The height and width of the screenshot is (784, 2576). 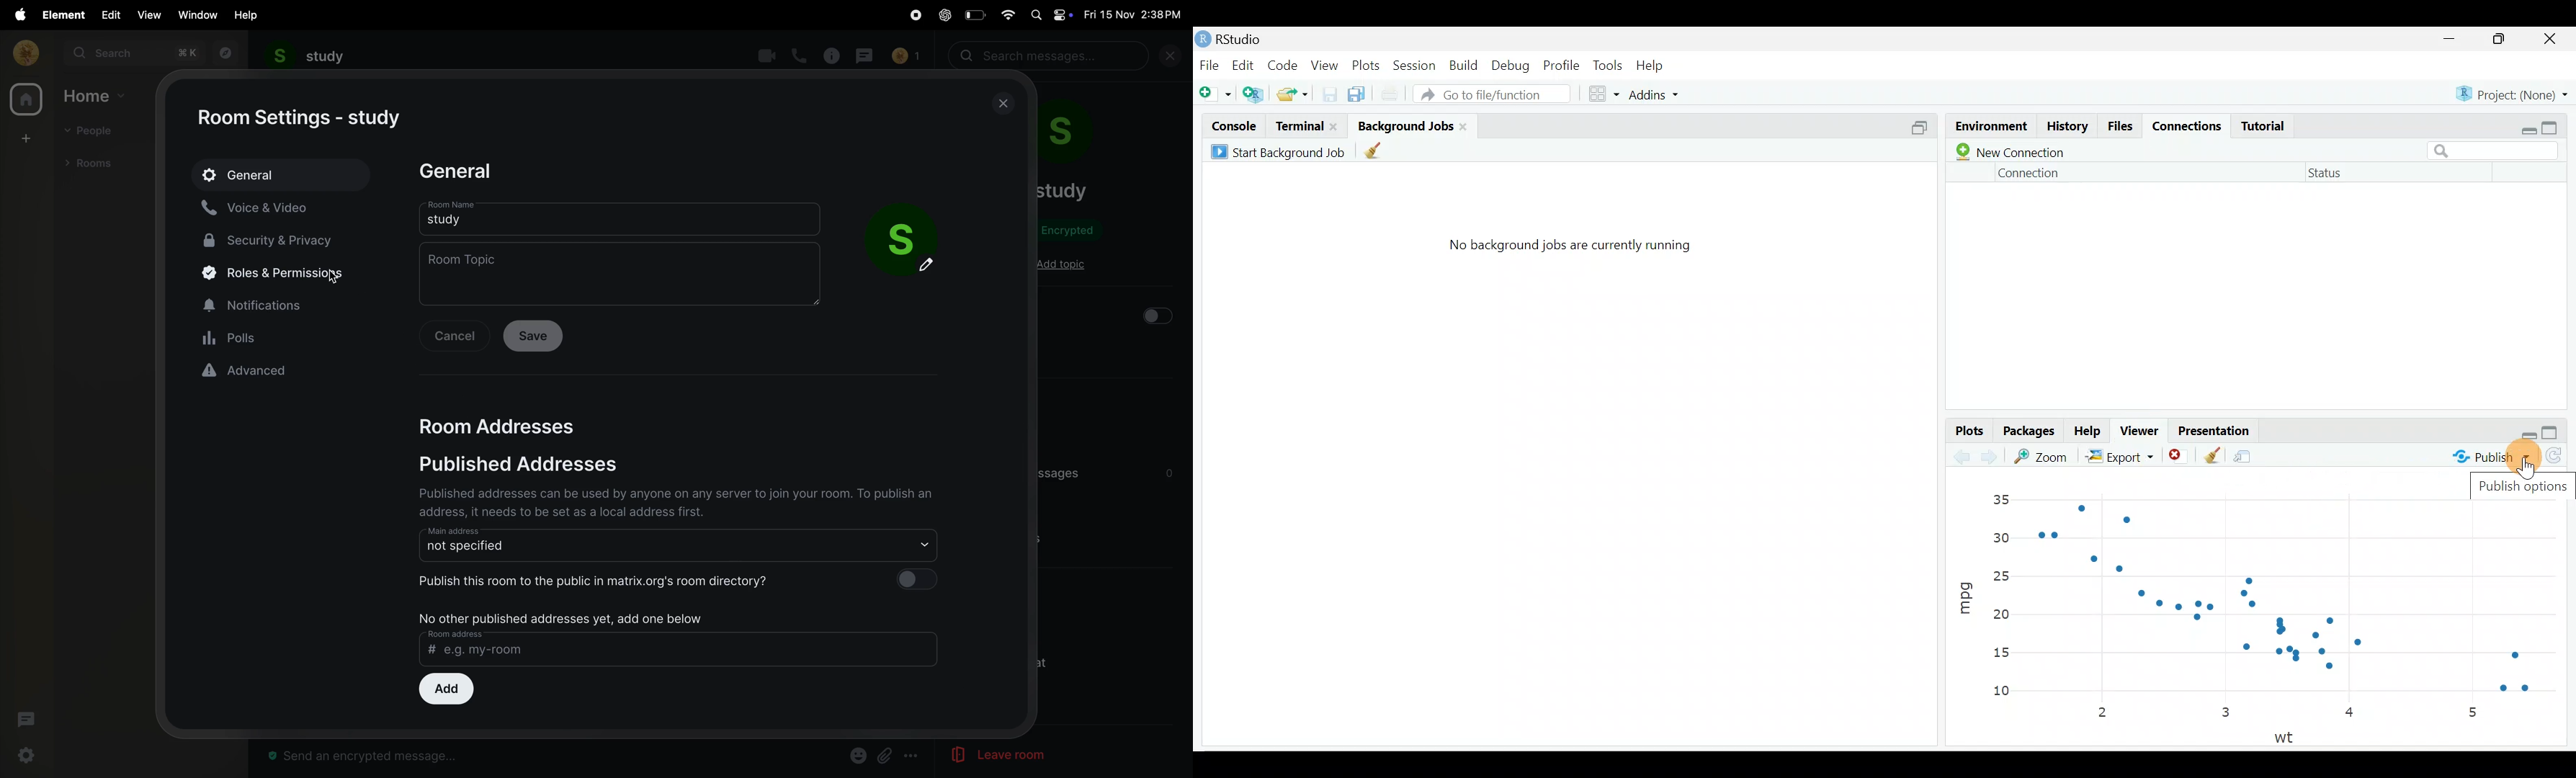 I want to click on wifi, so click(x=1005, y=13).